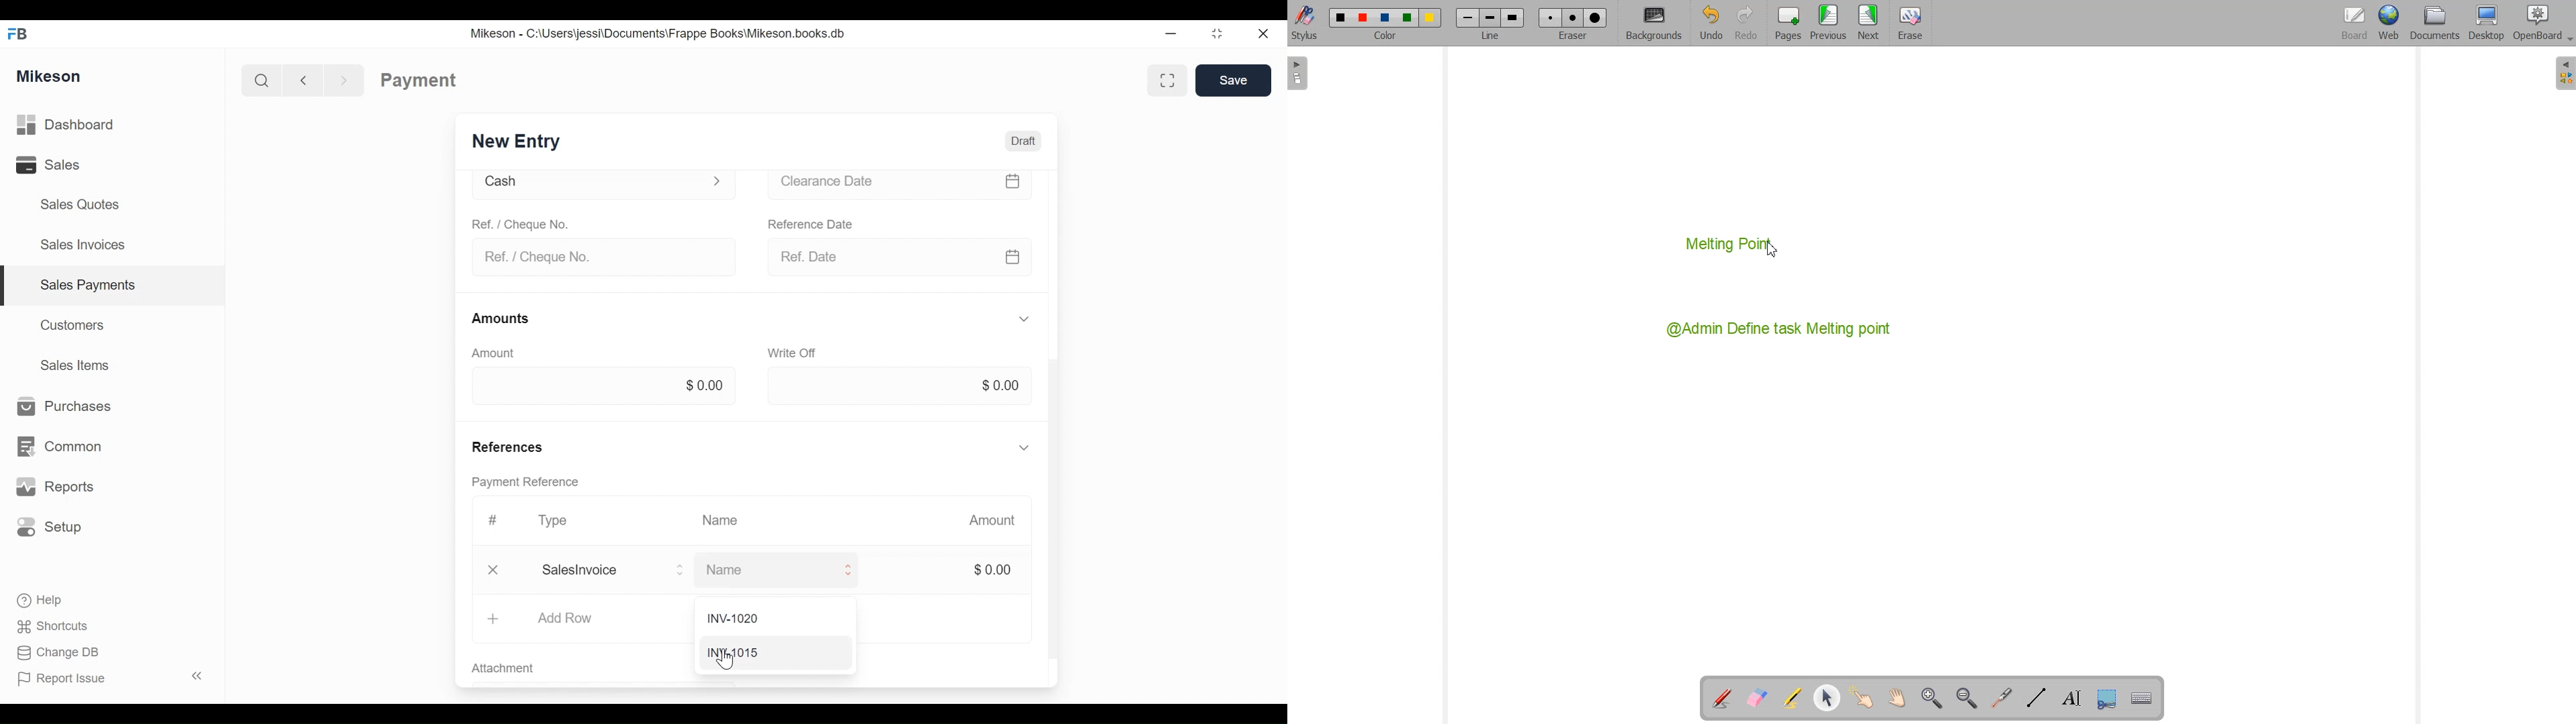 This screenshot has height=728, width=2576. I want to click on Mikeson - C:\Users\jessi\Documents\Frappe Books\Mikeson.books.db, so click(659, 34).